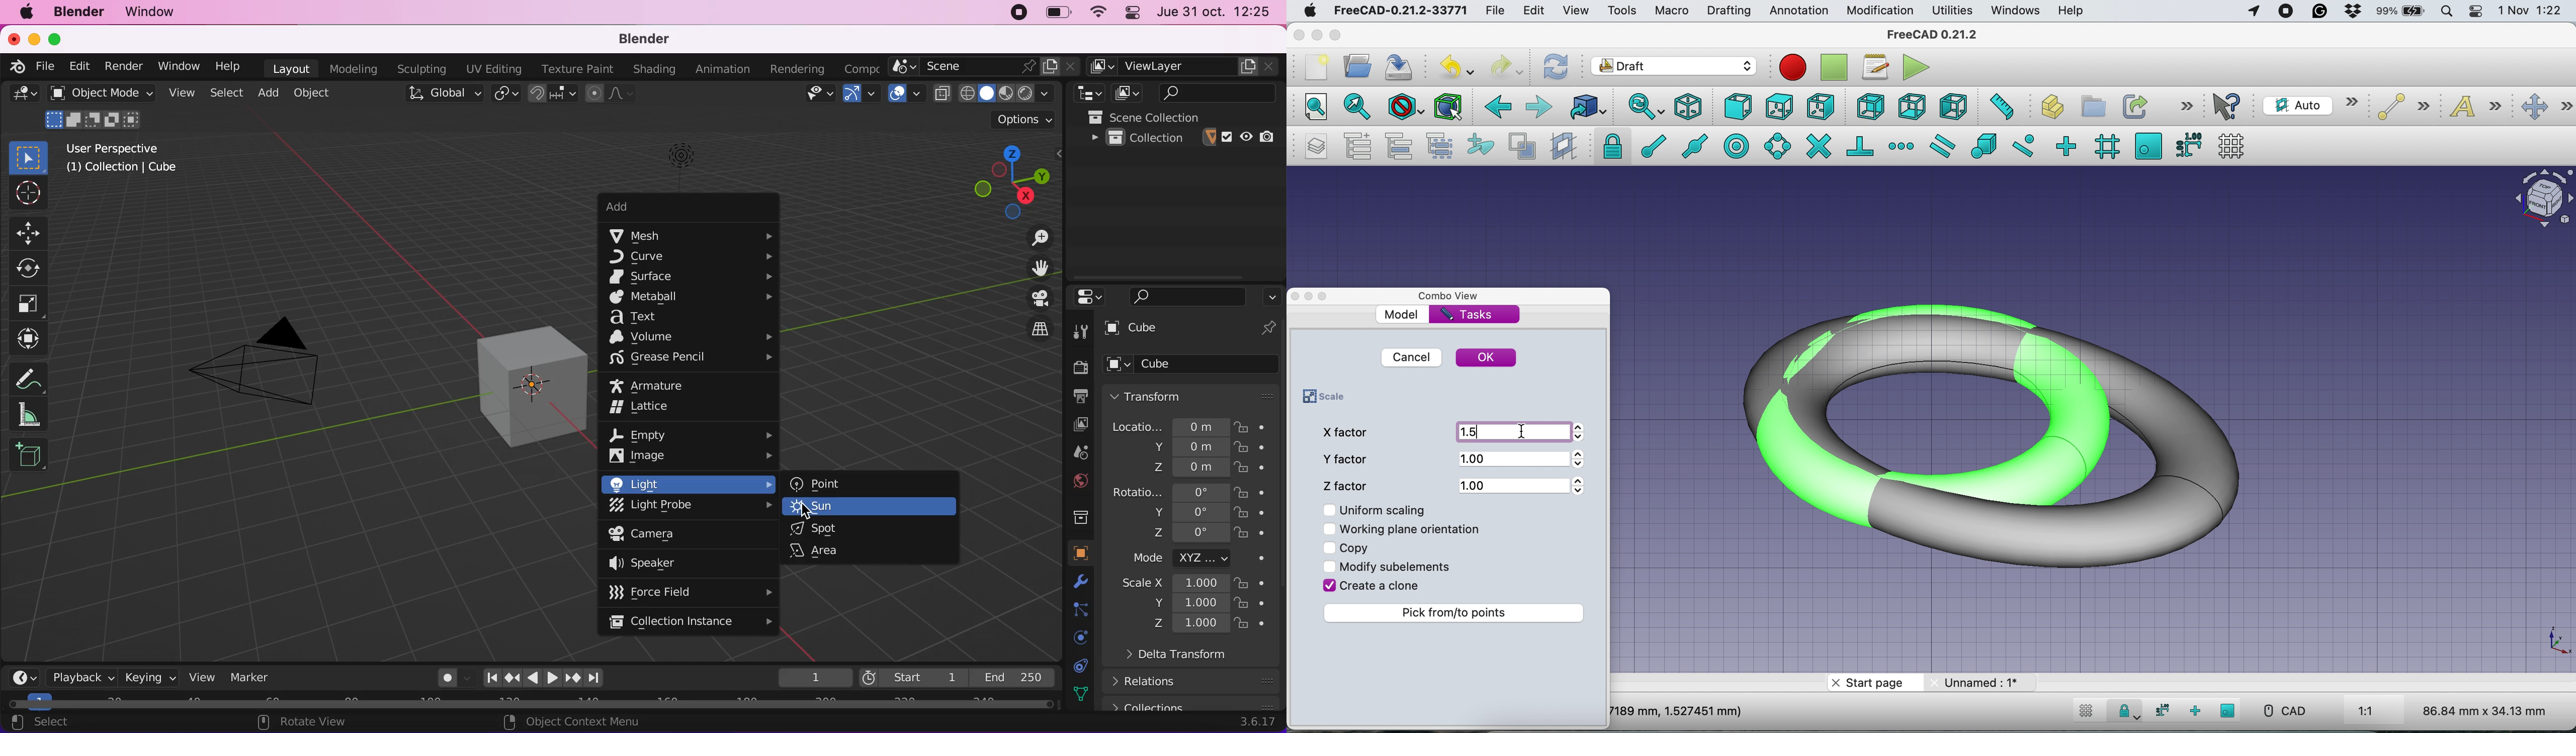  I want to click on Checkbox, so click(1330, 529).